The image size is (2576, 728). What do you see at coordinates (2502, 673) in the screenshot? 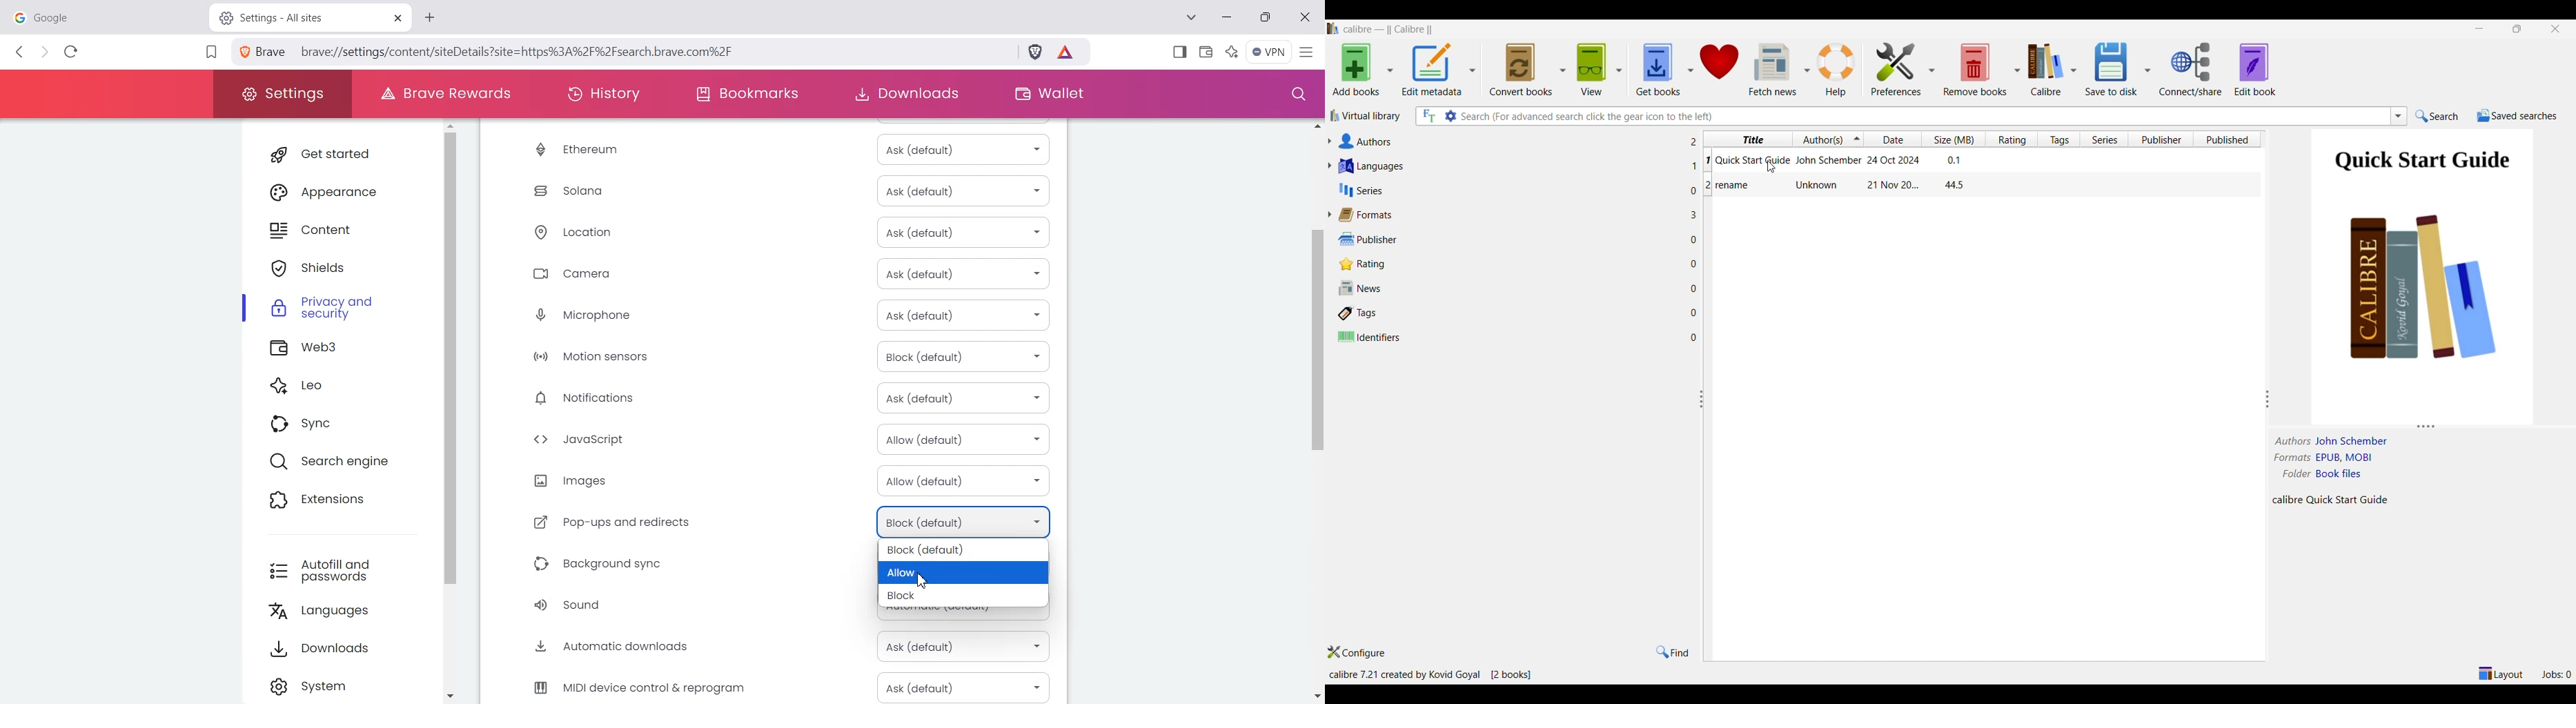
I see `Show/Hide parts of the main layout` at bounding box center [2502, 673].